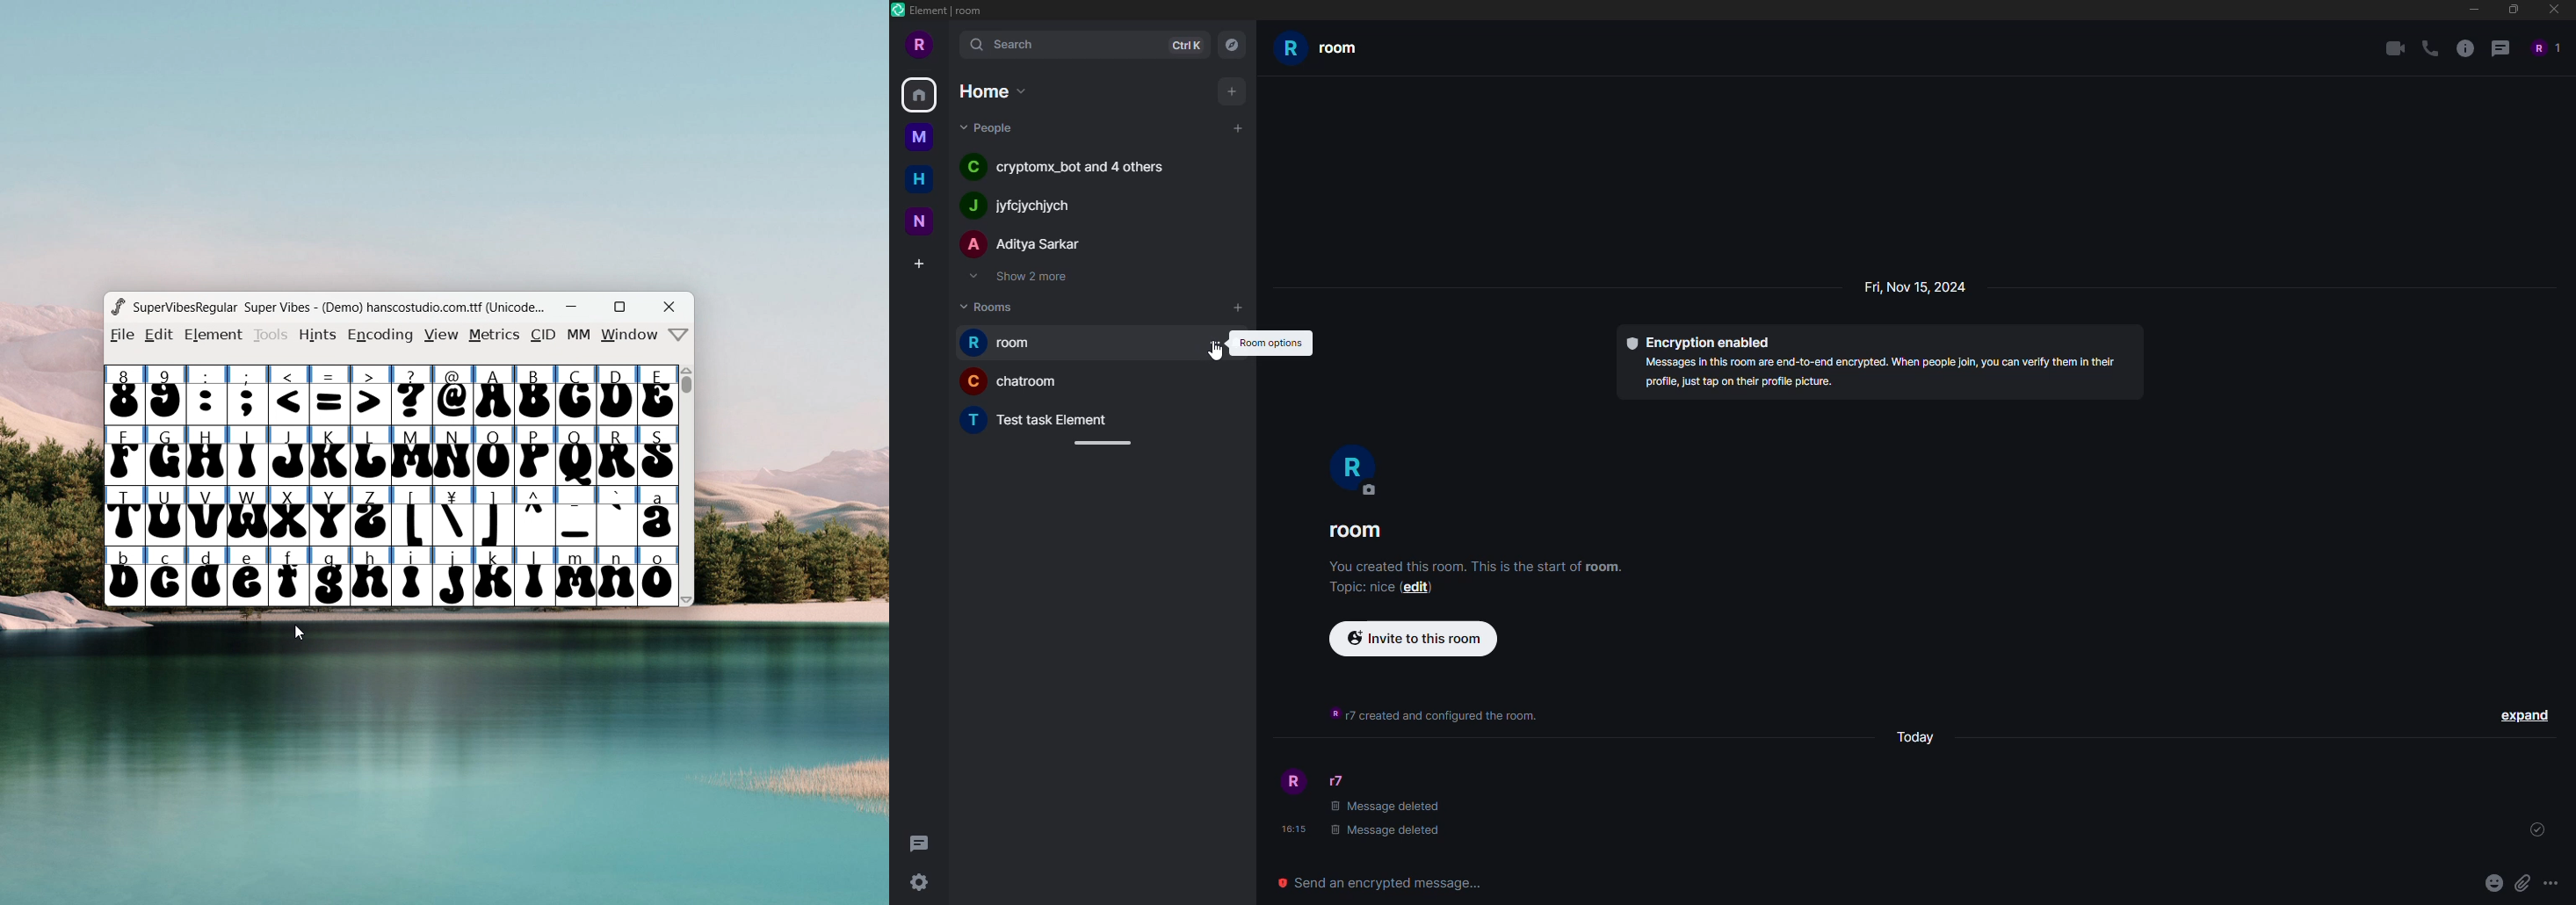 The width and height of the screenshot is (2576, 924). Describe the element at coordinates (618, 395) in the screenshot. I see `D` at that location.